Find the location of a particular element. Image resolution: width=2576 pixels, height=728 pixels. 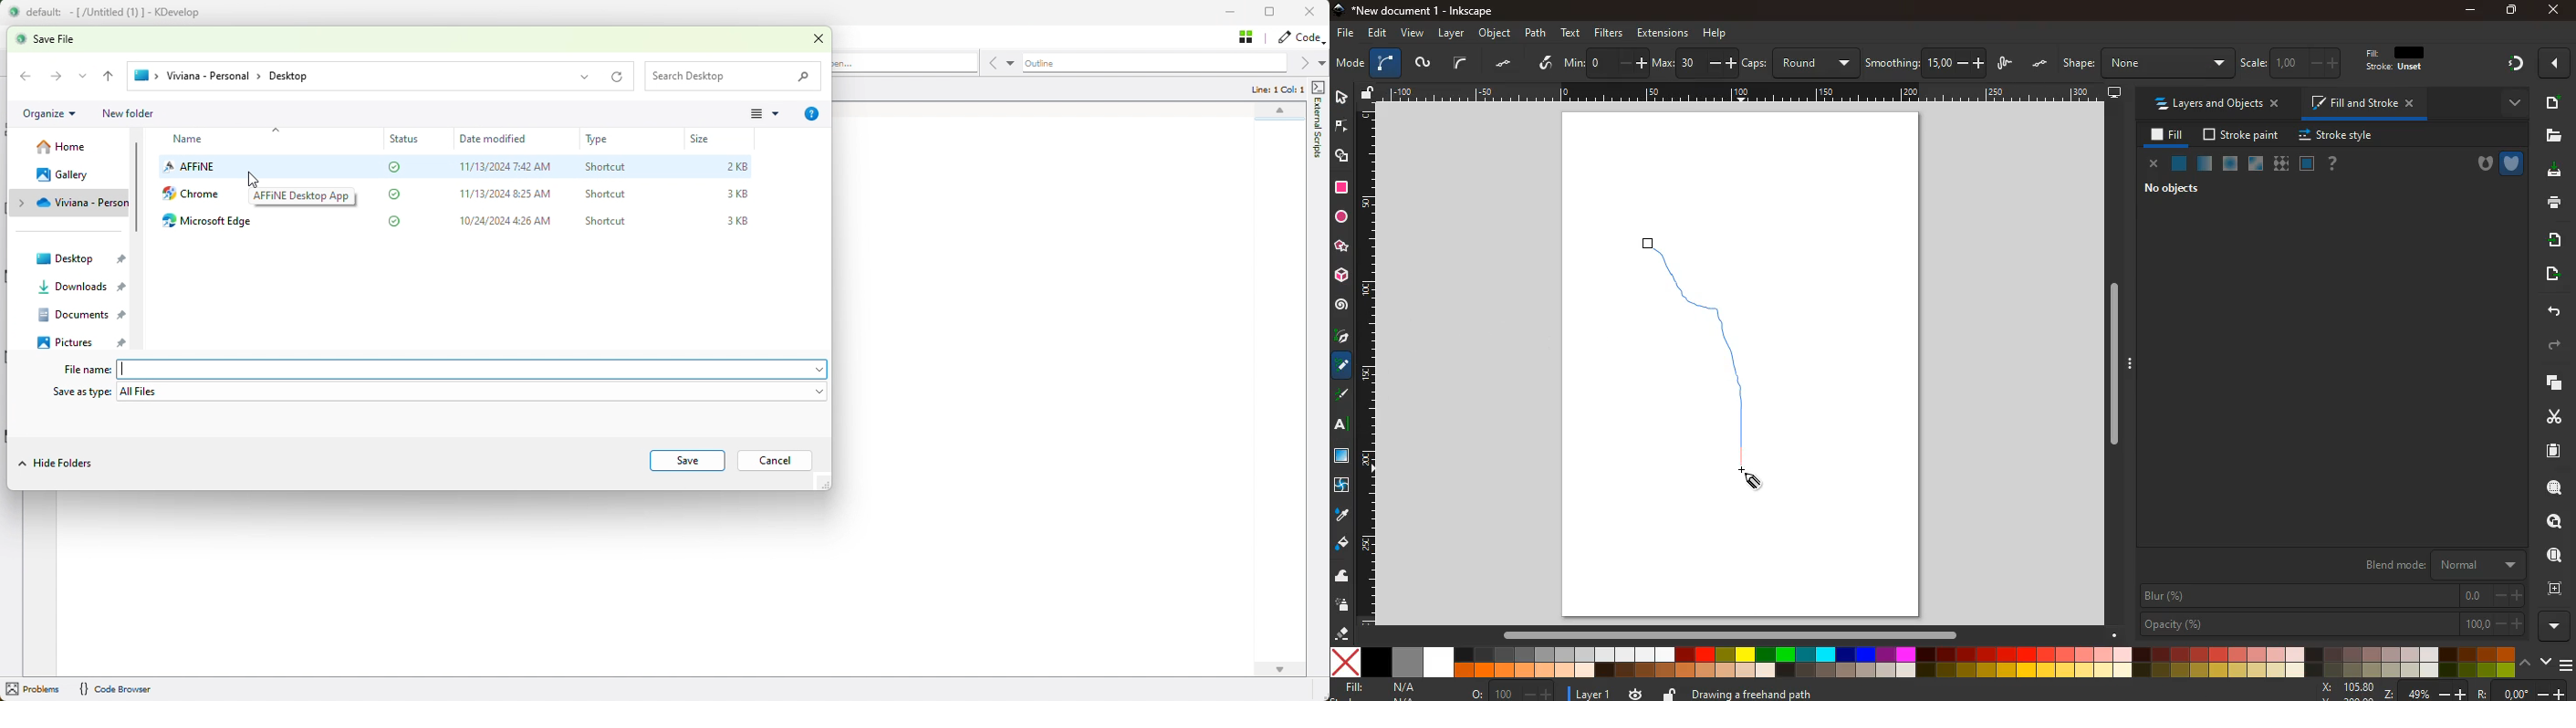

use is located at coordinates (2555, 556).